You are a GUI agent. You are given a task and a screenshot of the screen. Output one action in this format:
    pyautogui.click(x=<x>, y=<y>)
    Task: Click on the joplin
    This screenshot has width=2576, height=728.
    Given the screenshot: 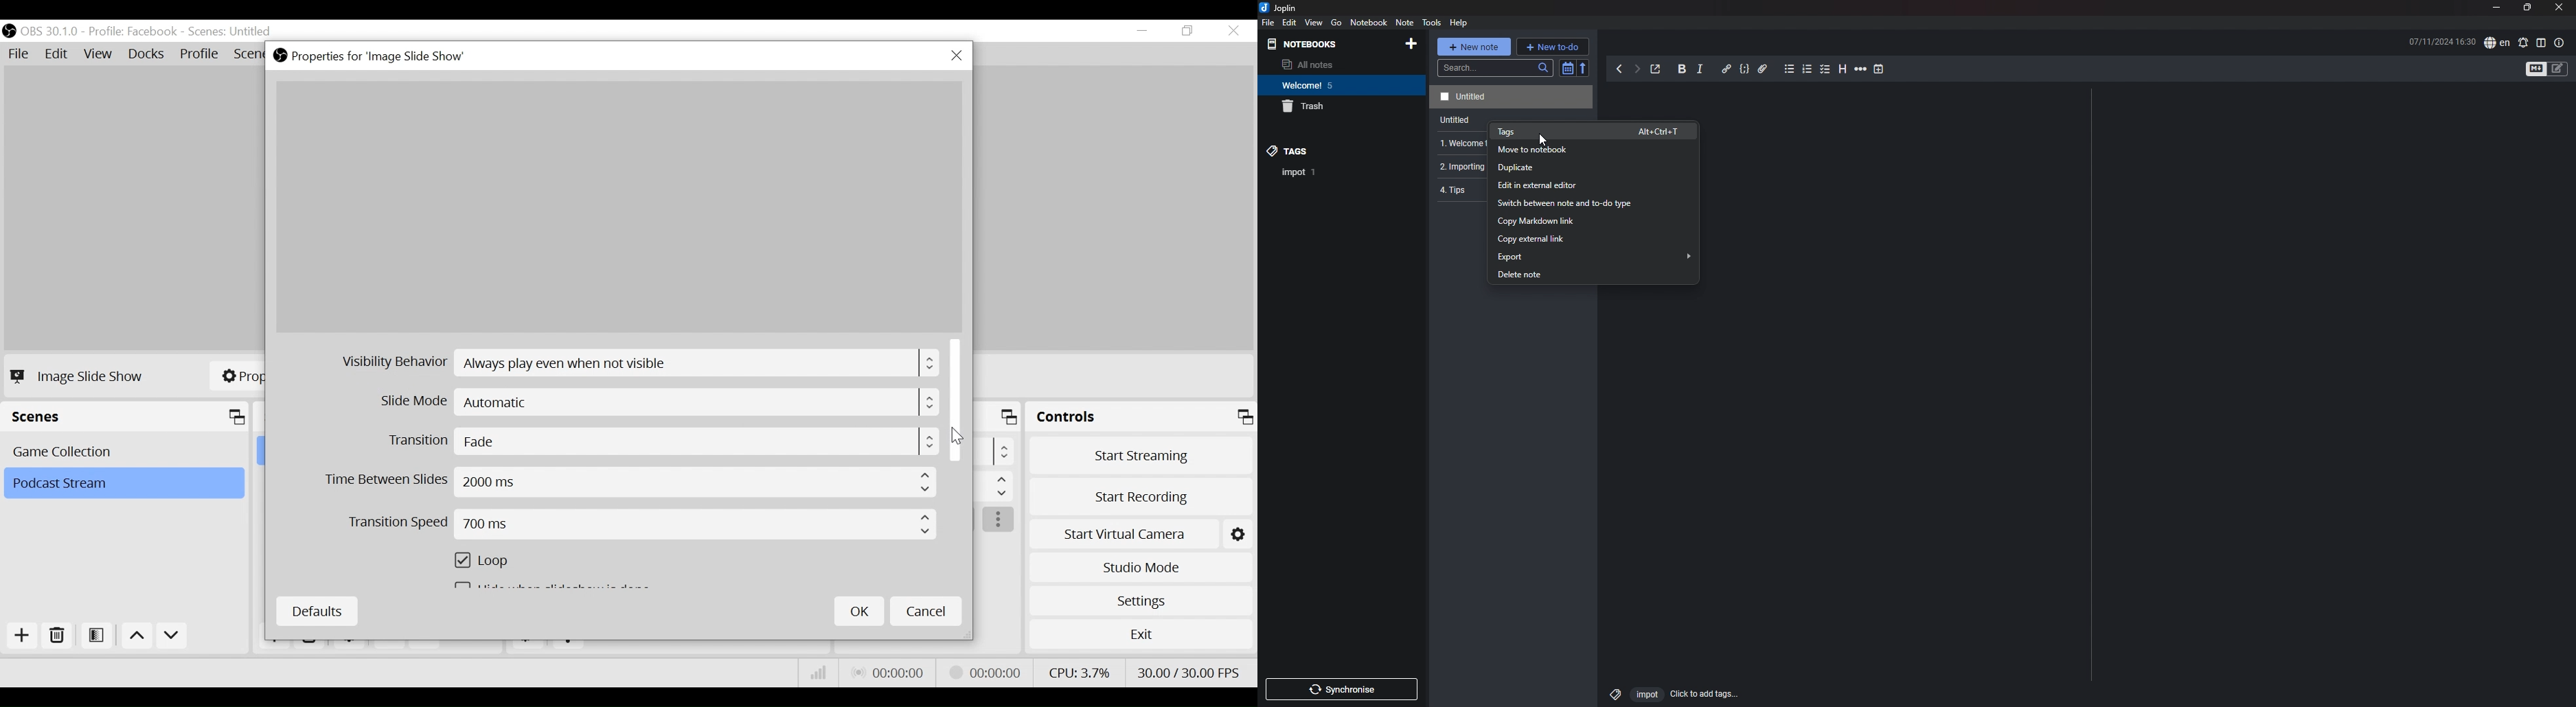 What is the action you would take?
    pyautogui.click(x=1281, y=8)
    